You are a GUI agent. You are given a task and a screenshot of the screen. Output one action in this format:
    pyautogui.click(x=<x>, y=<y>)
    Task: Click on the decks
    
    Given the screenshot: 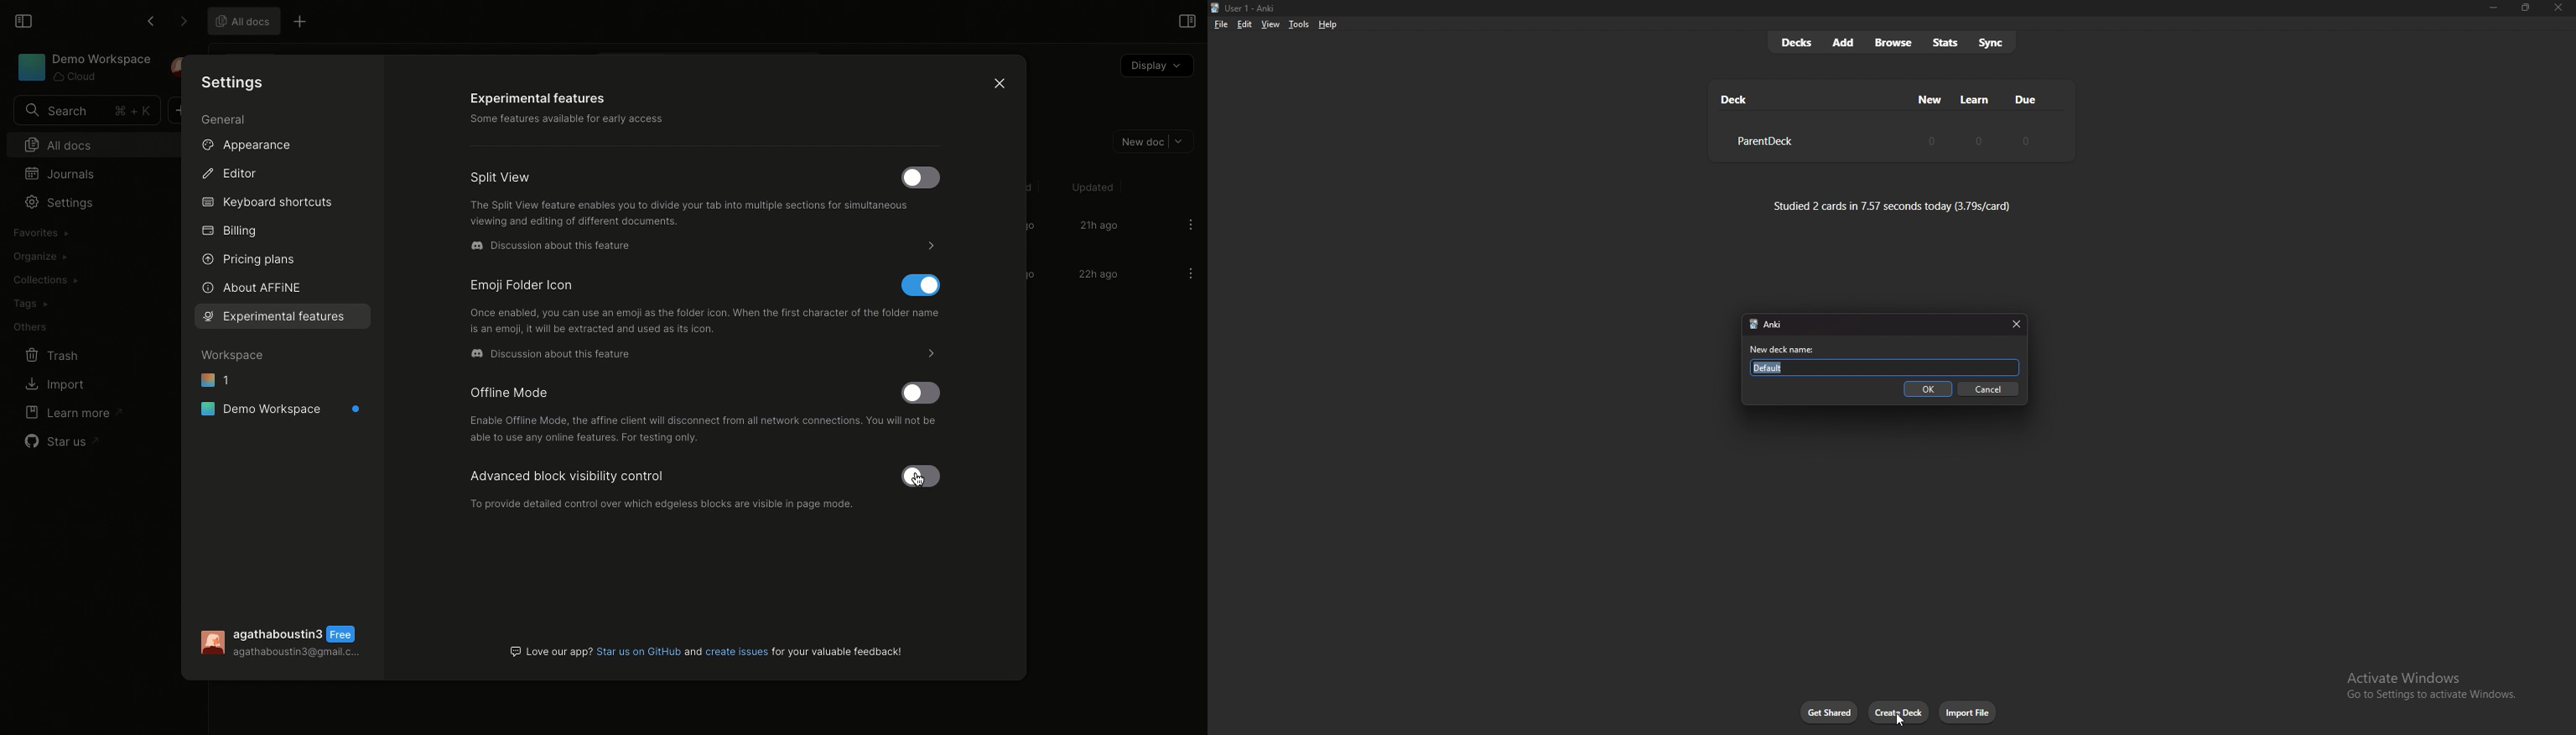 What is the action you would take?
    pyautogui.click(x=1797, y=43)
    